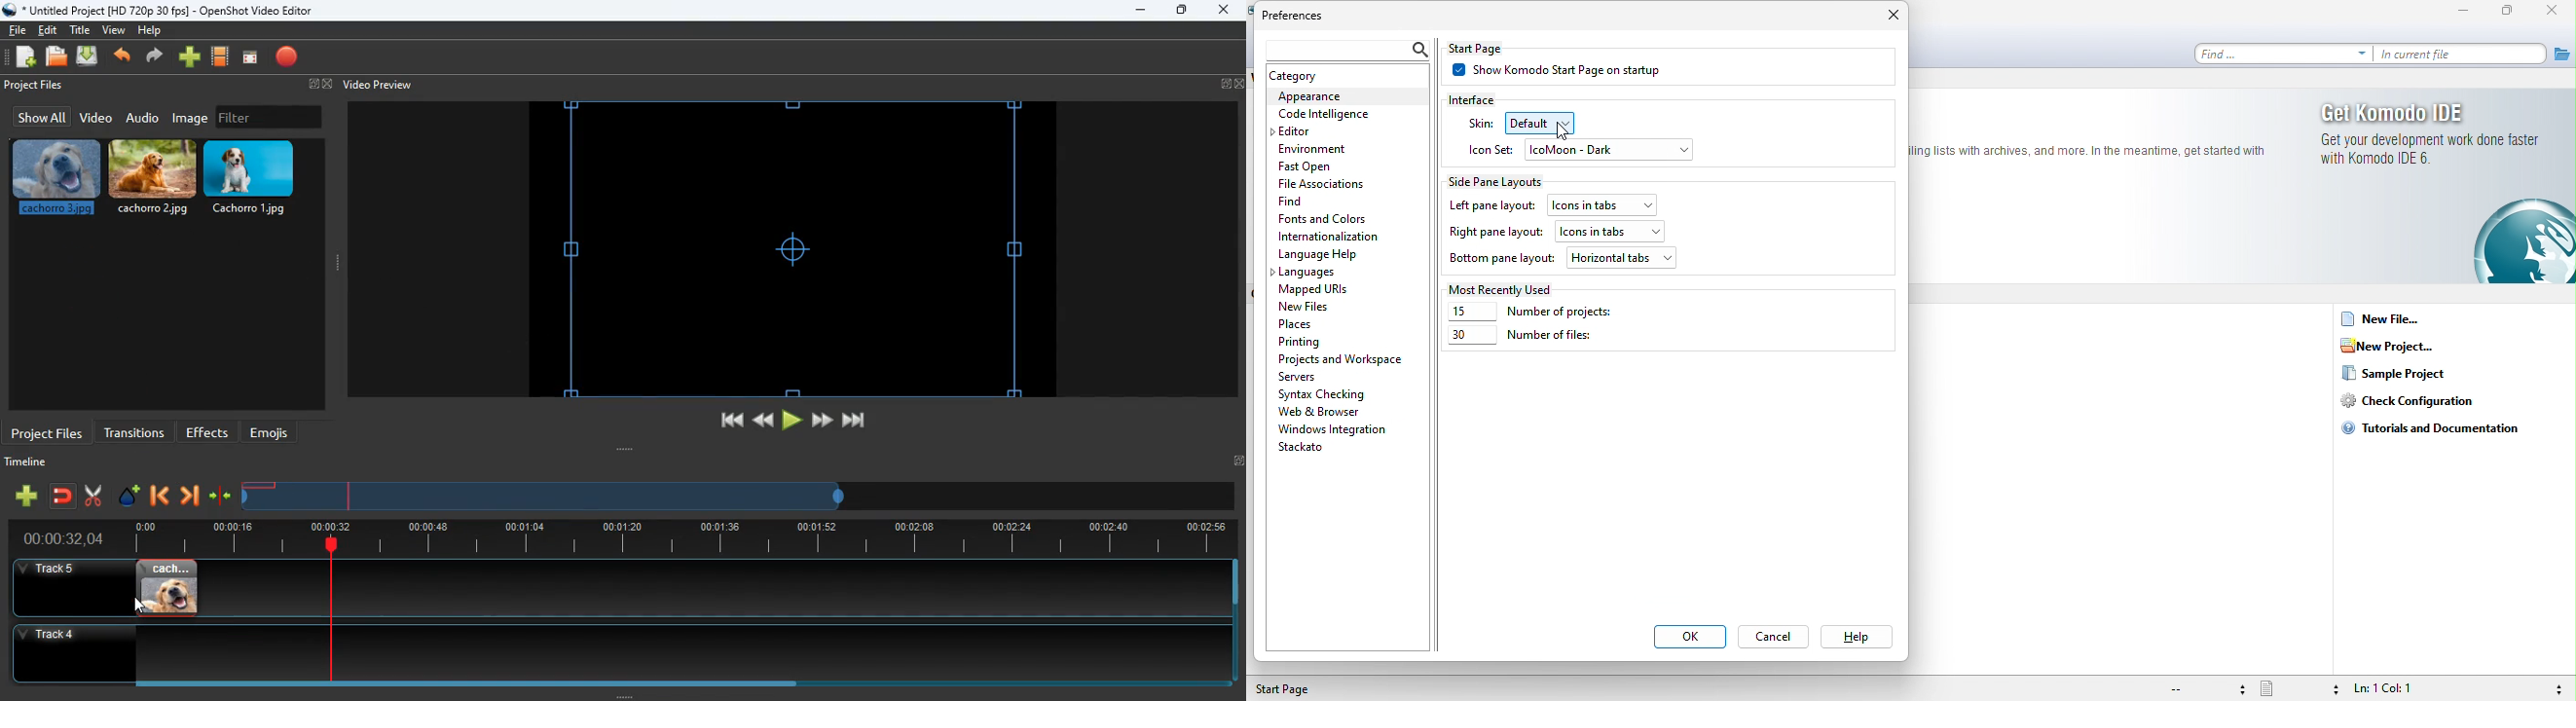 This screenshot has width=2576, height=728. What do you see at coordinates (2512, 12) in the screenshot?
I see `maximize` at bounding box center [2512, 12].